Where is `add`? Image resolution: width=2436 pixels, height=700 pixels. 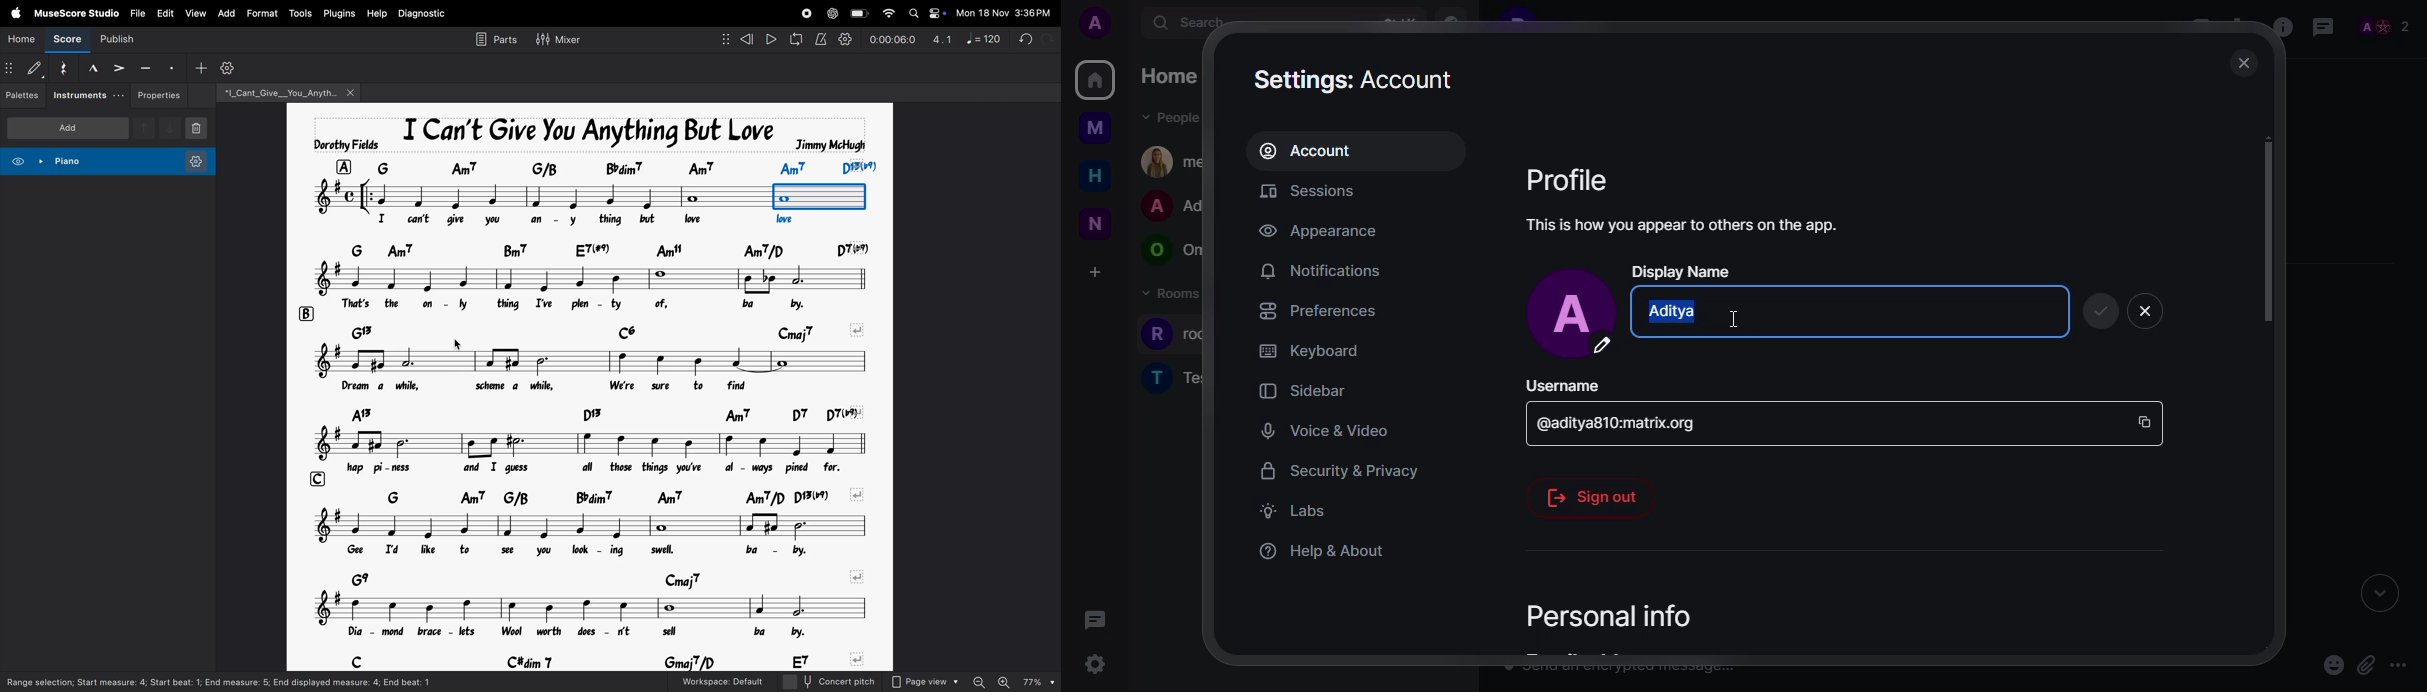
add is located at coordinates (227, 14).